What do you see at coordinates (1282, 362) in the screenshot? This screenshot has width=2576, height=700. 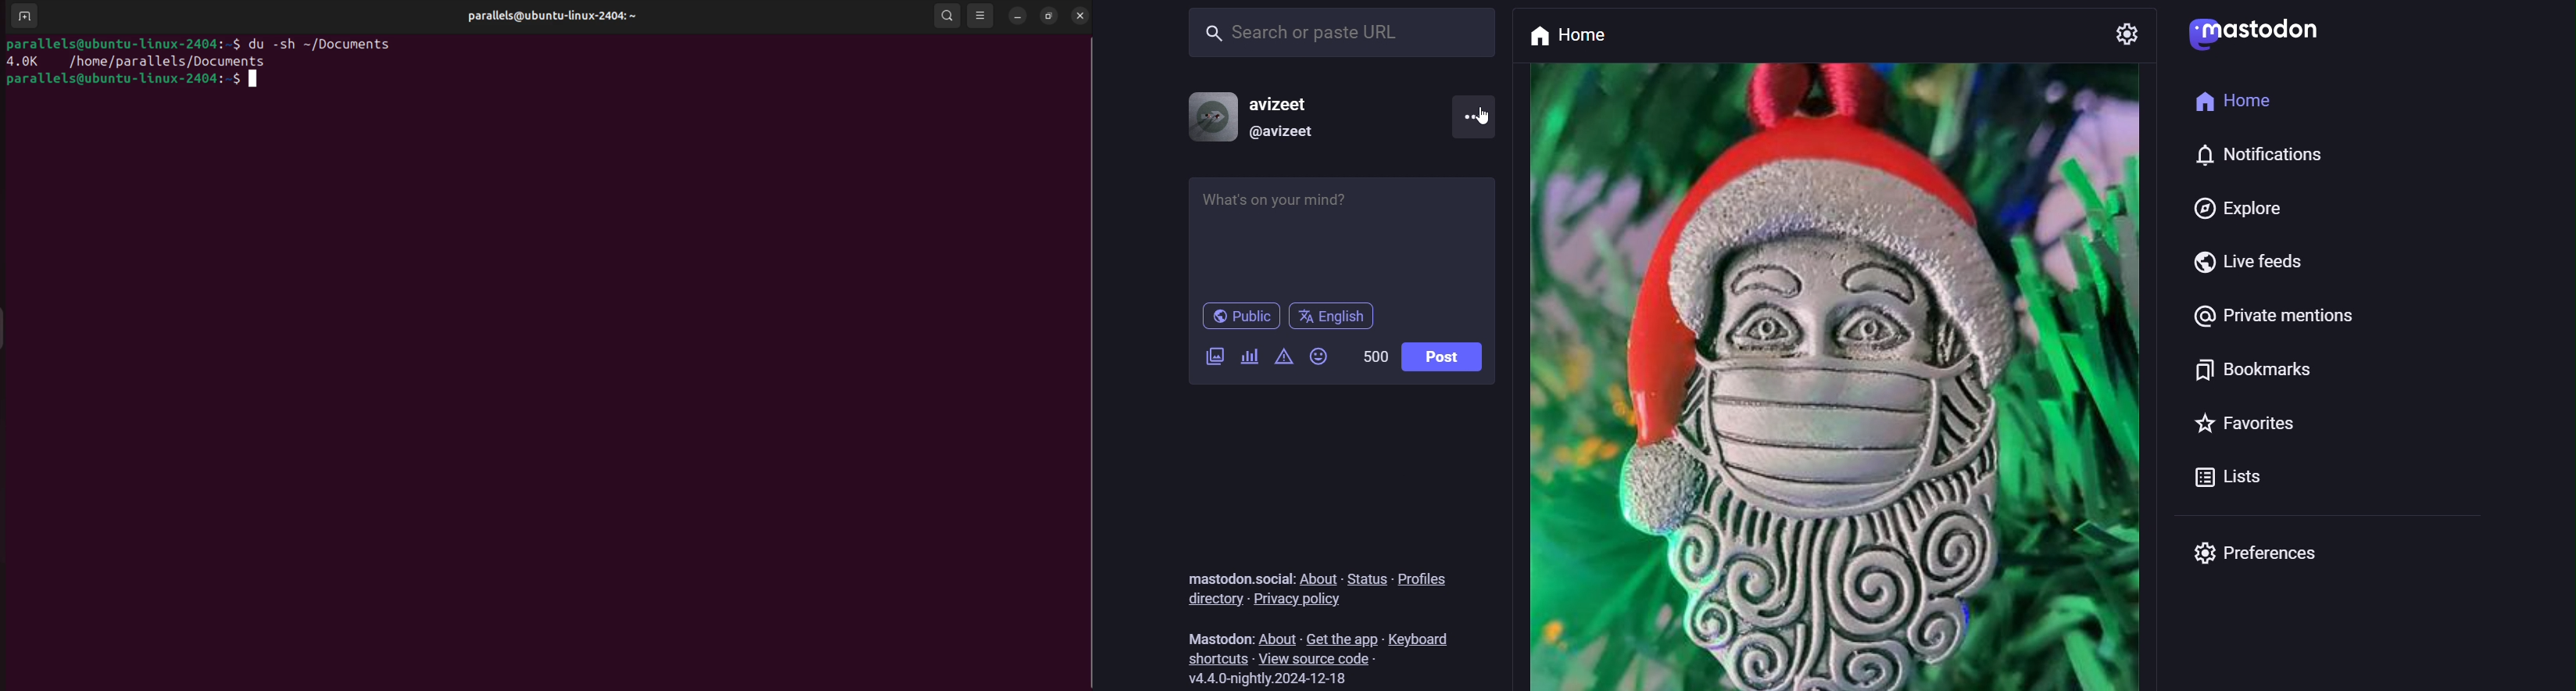 I see `content warning` at bounding box center [1282, 362].